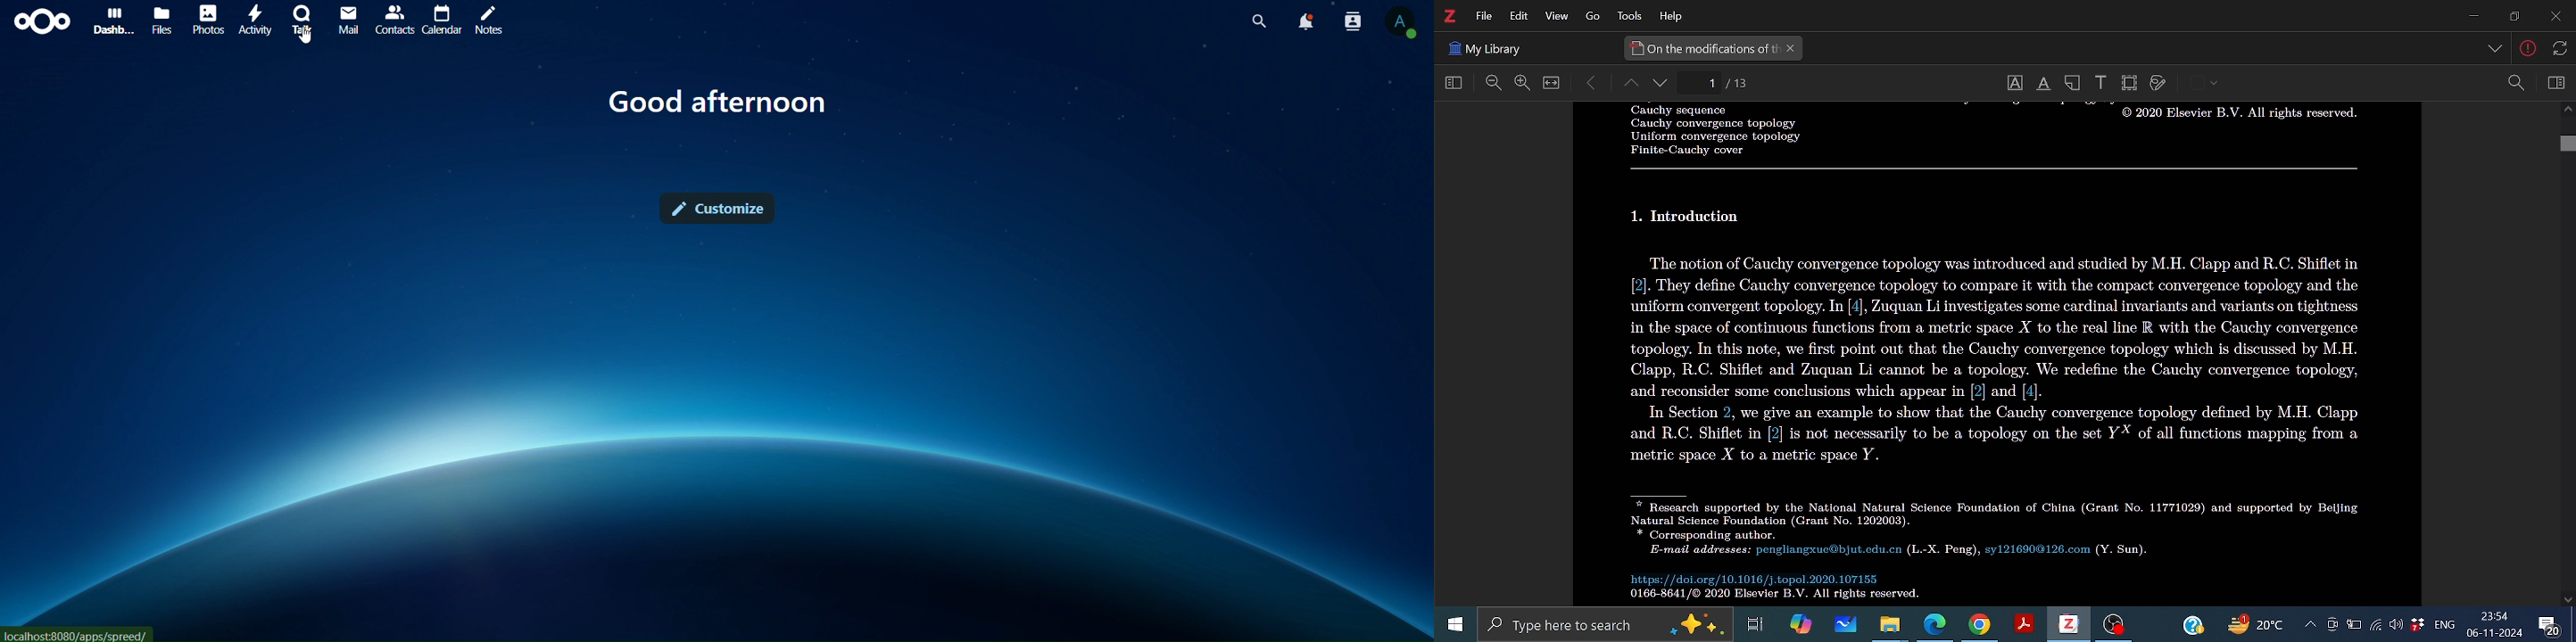 This screenshot has width=2576, height=644. I want to click on Files, so click(1891, 624).